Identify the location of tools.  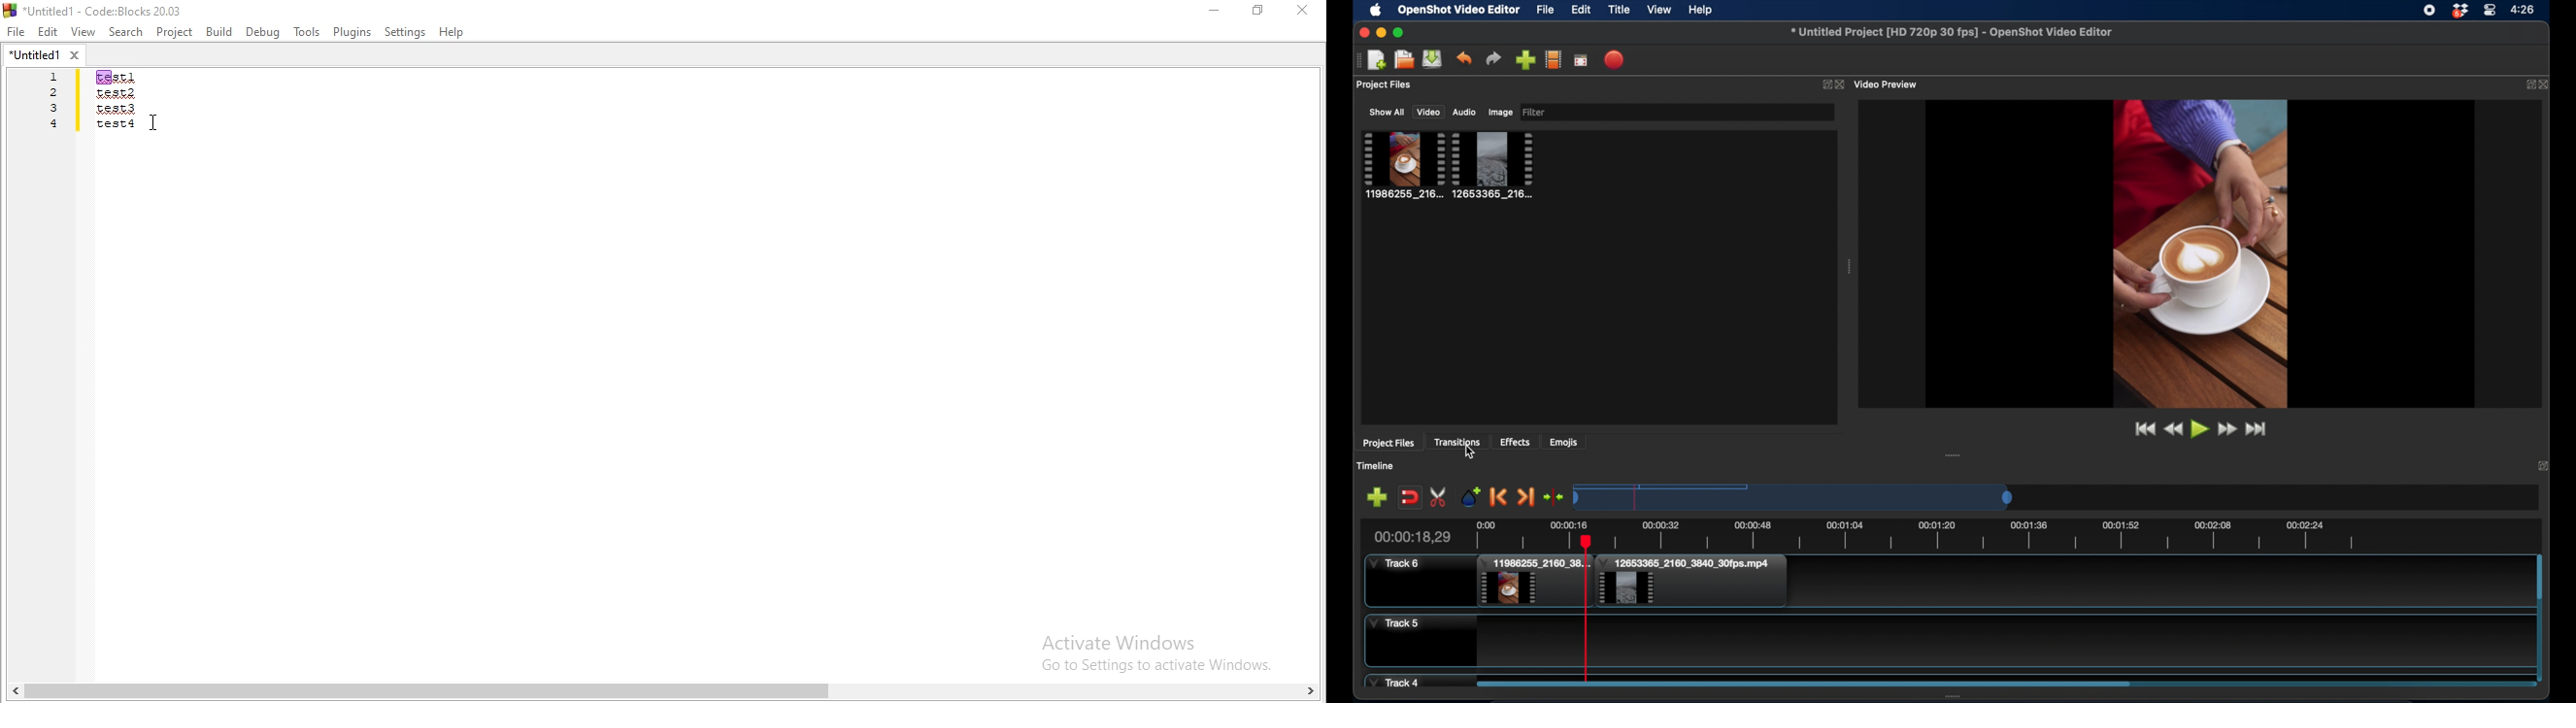
(305, 32).